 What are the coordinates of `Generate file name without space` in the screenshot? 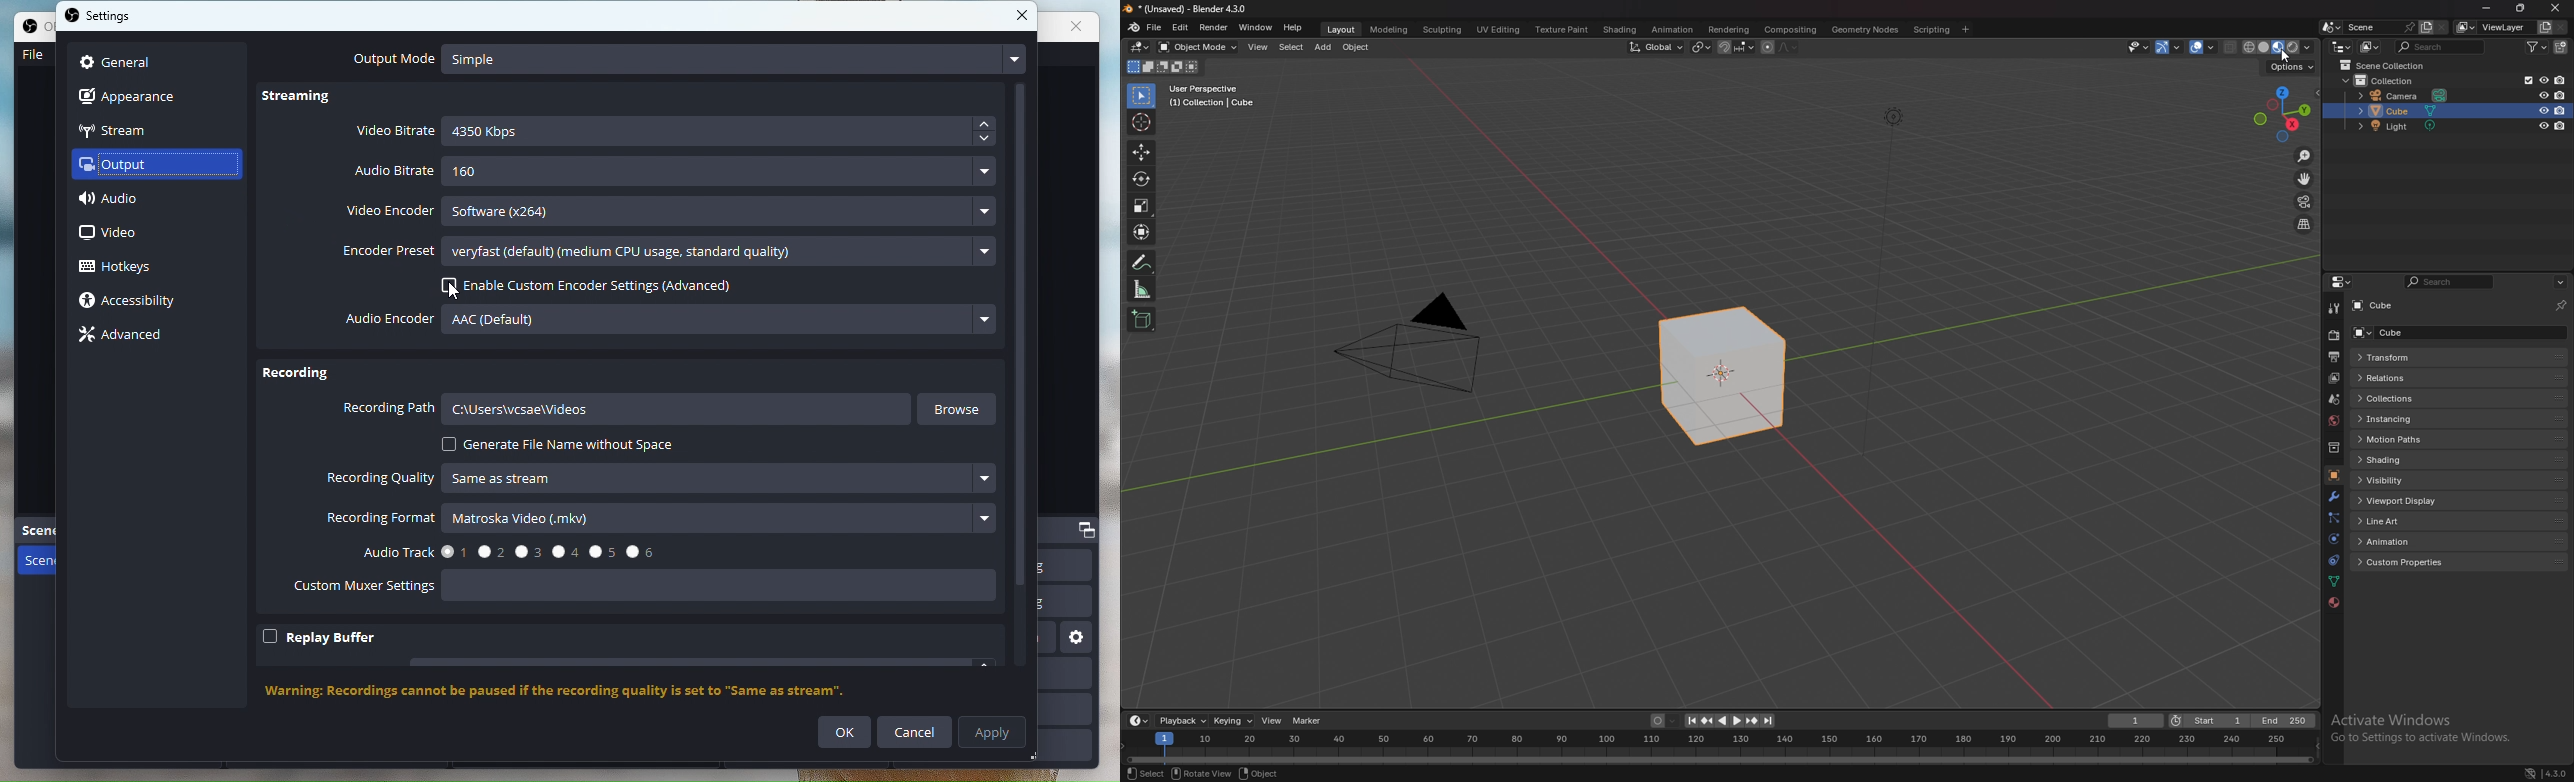 It's located at (557, 446).